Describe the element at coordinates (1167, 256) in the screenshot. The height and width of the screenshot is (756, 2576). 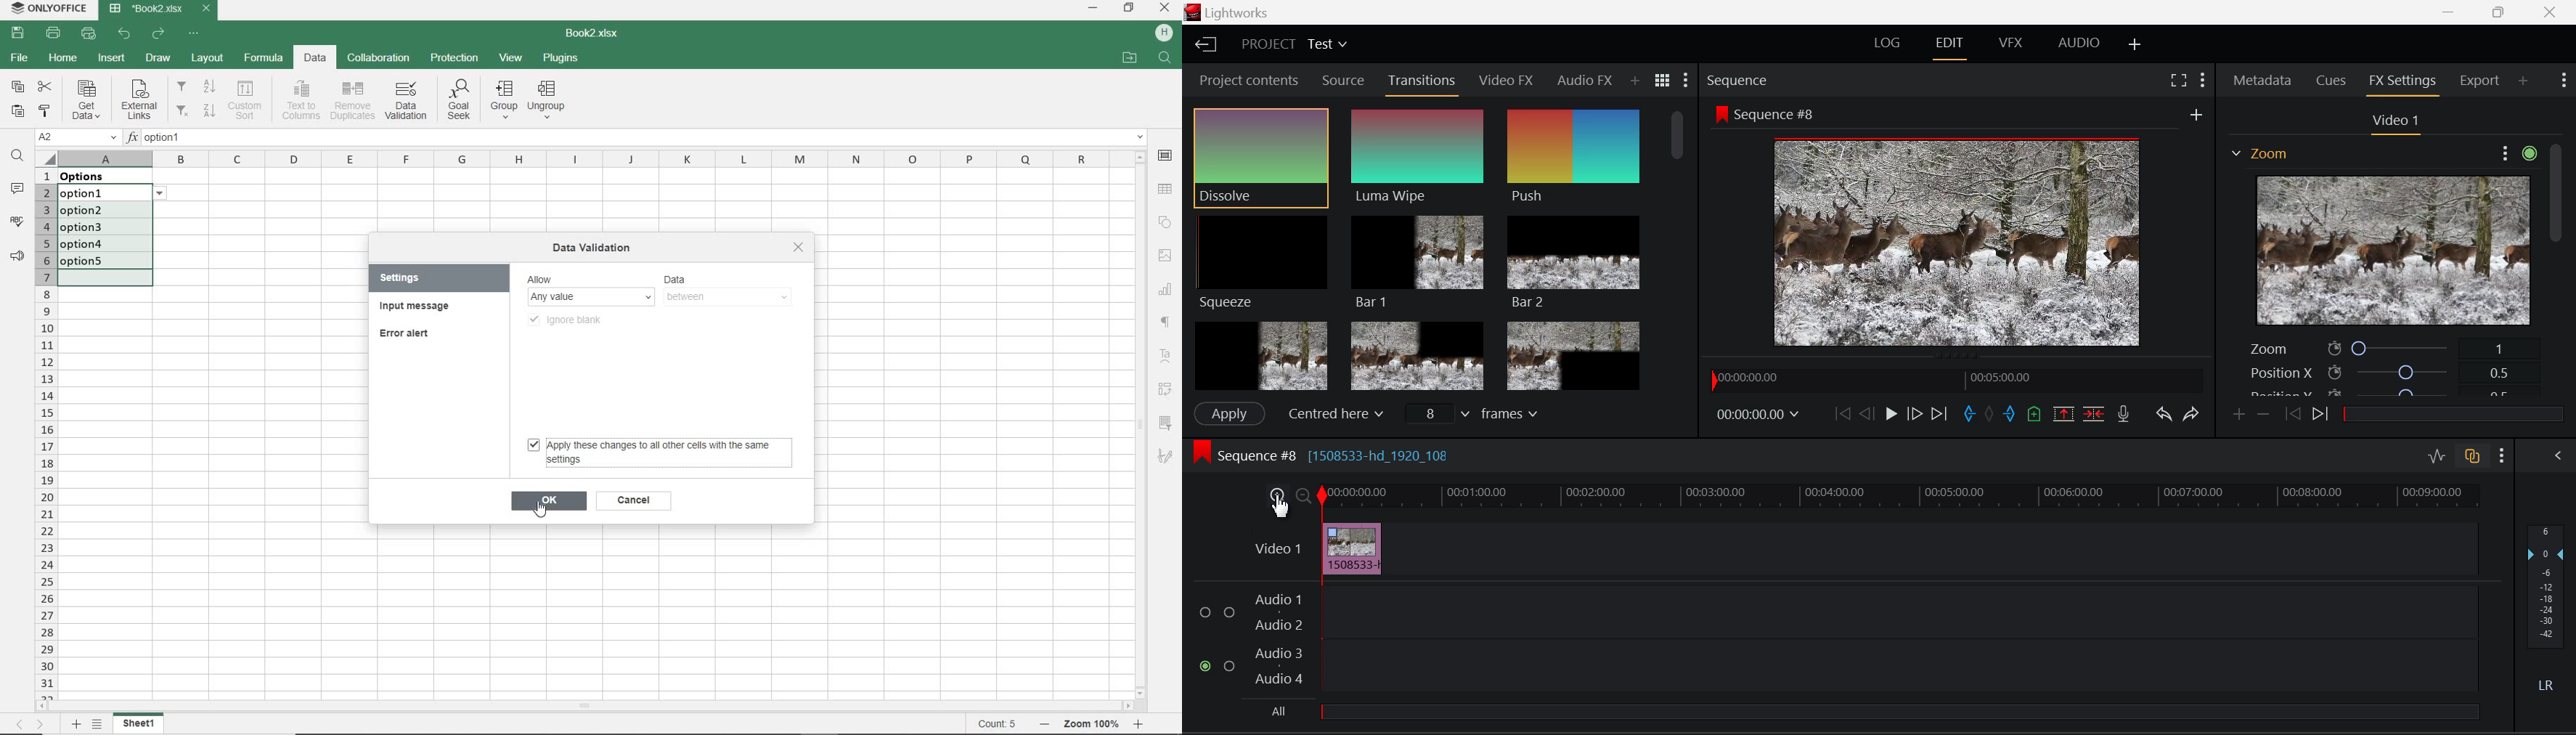
I see `IMAGE` at that location.